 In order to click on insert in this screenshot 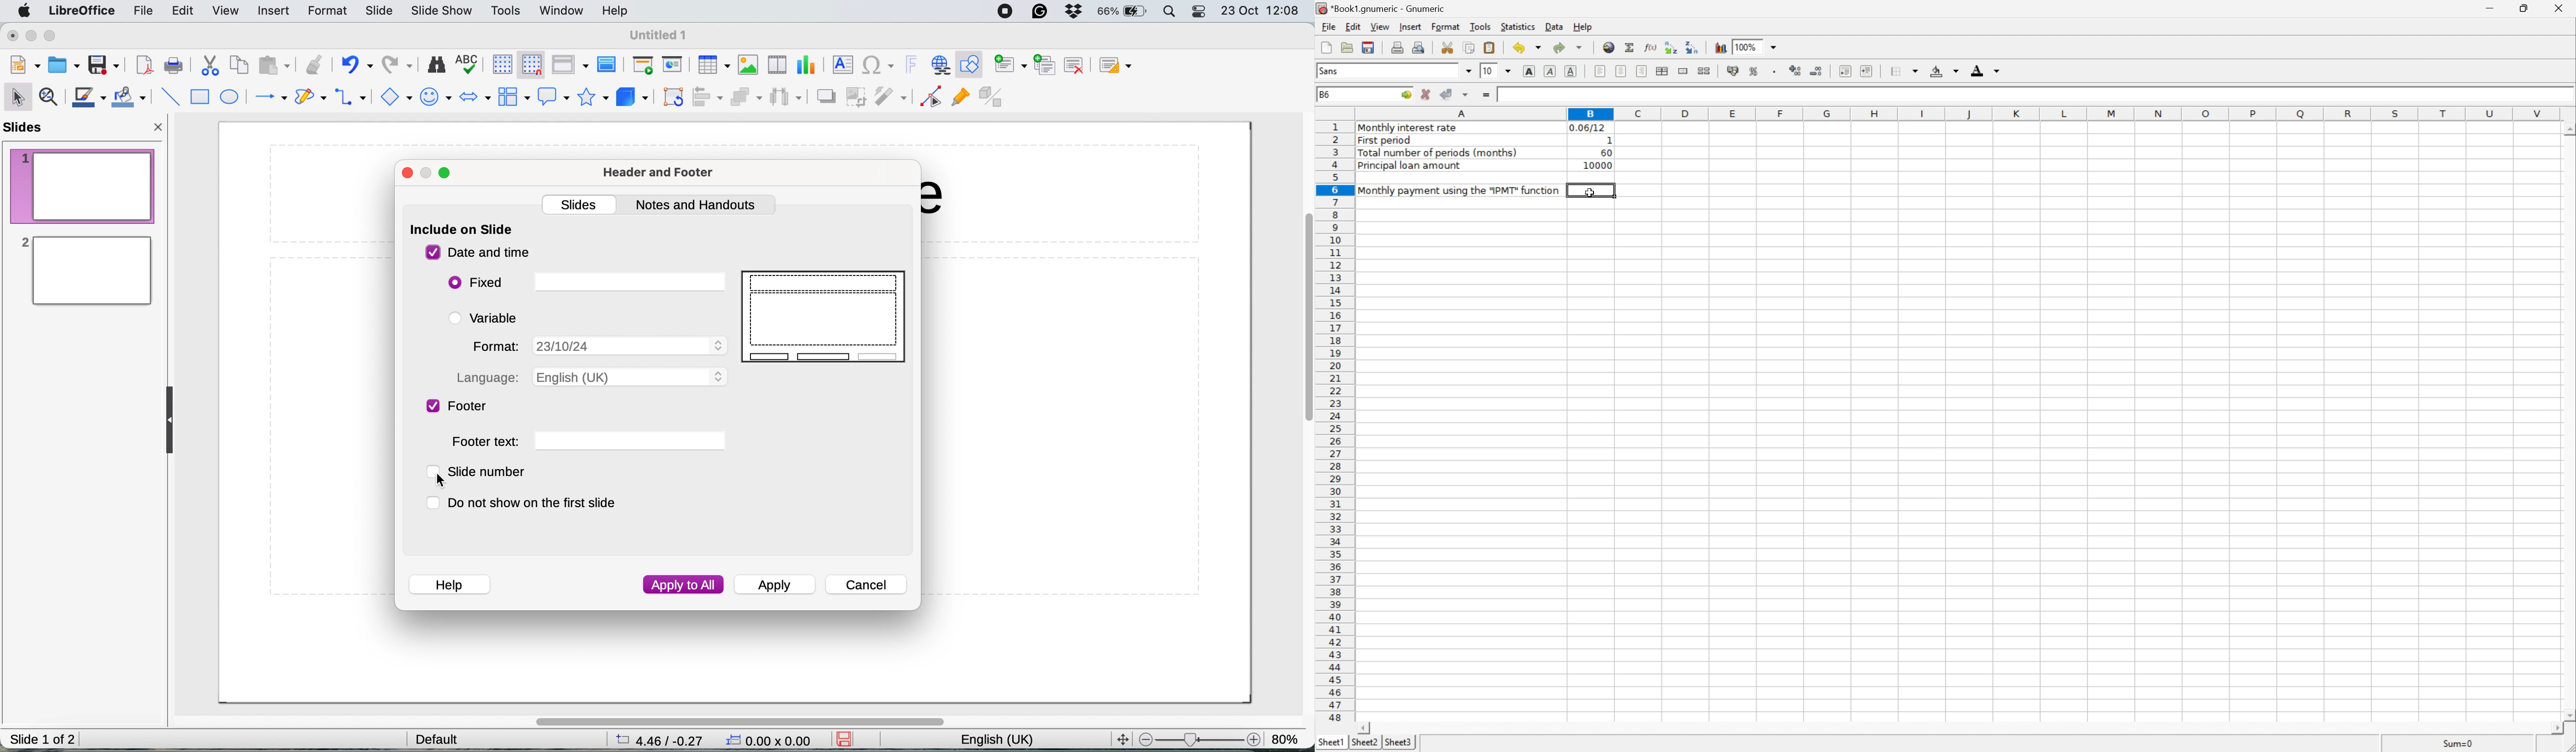, I will do `click(271, 10)`.